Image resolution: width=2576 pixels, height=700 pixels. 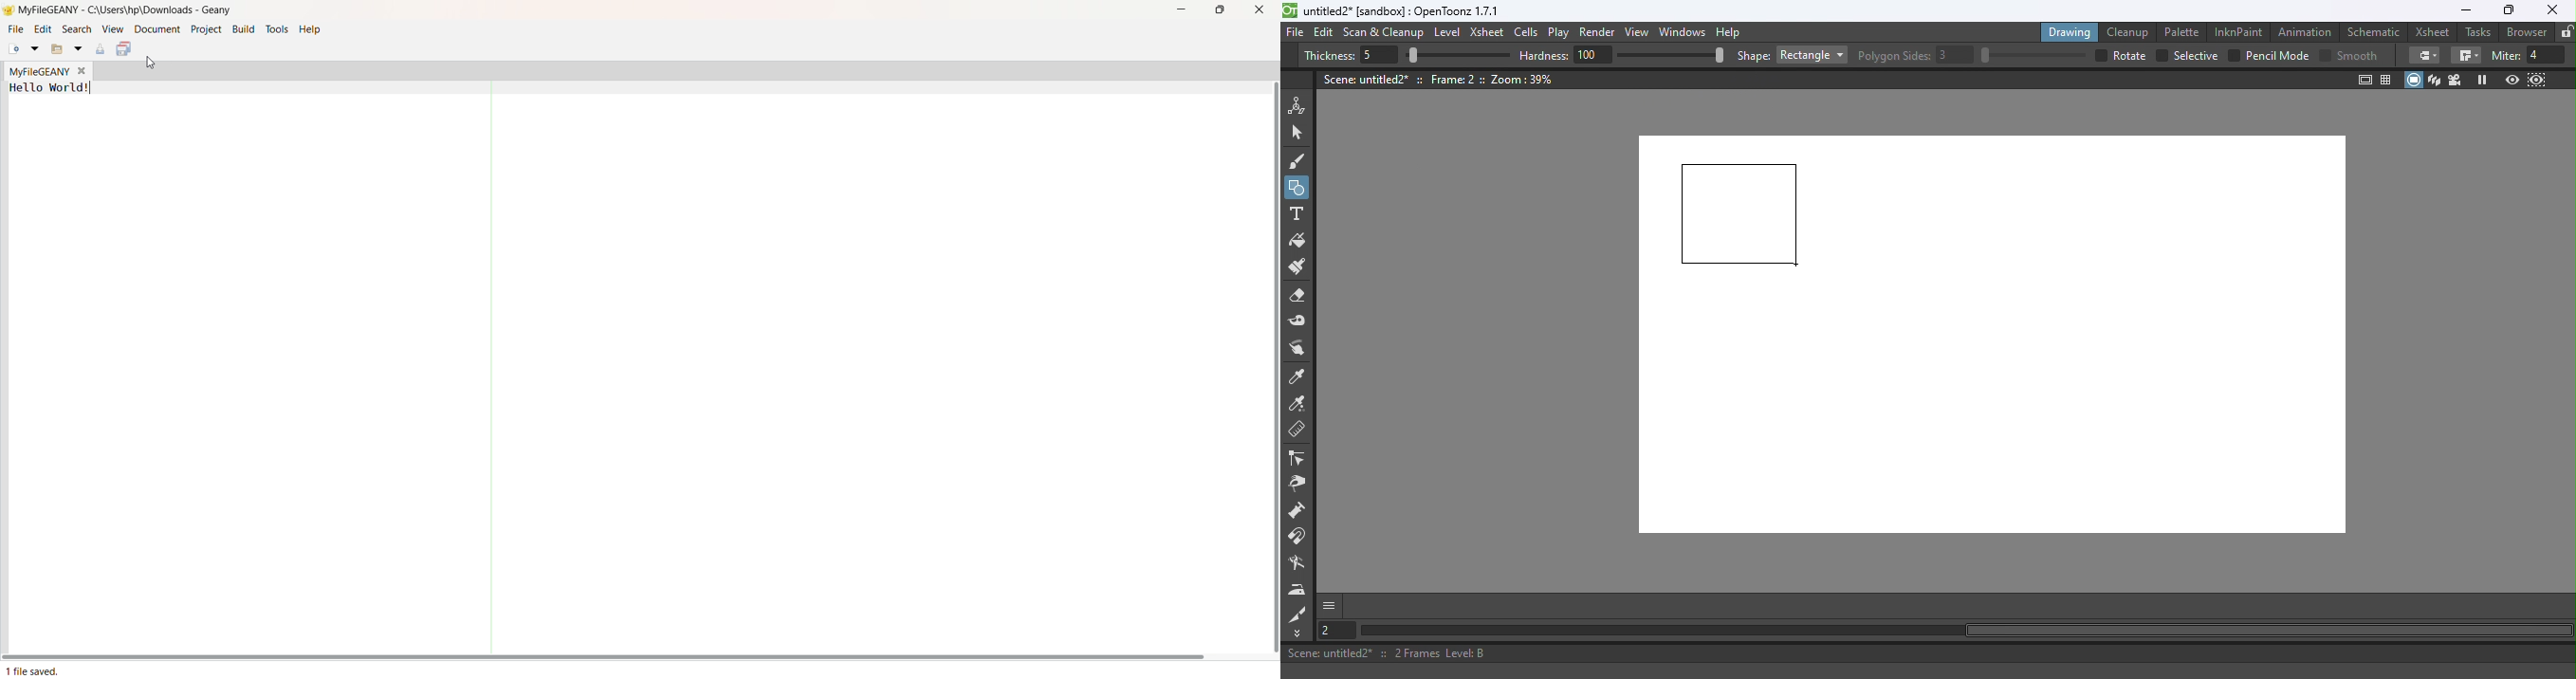 What do you see at coordinates (1441, 79) in the screenshot?
I see `Canvas details` at bounding box center [1441, 79].